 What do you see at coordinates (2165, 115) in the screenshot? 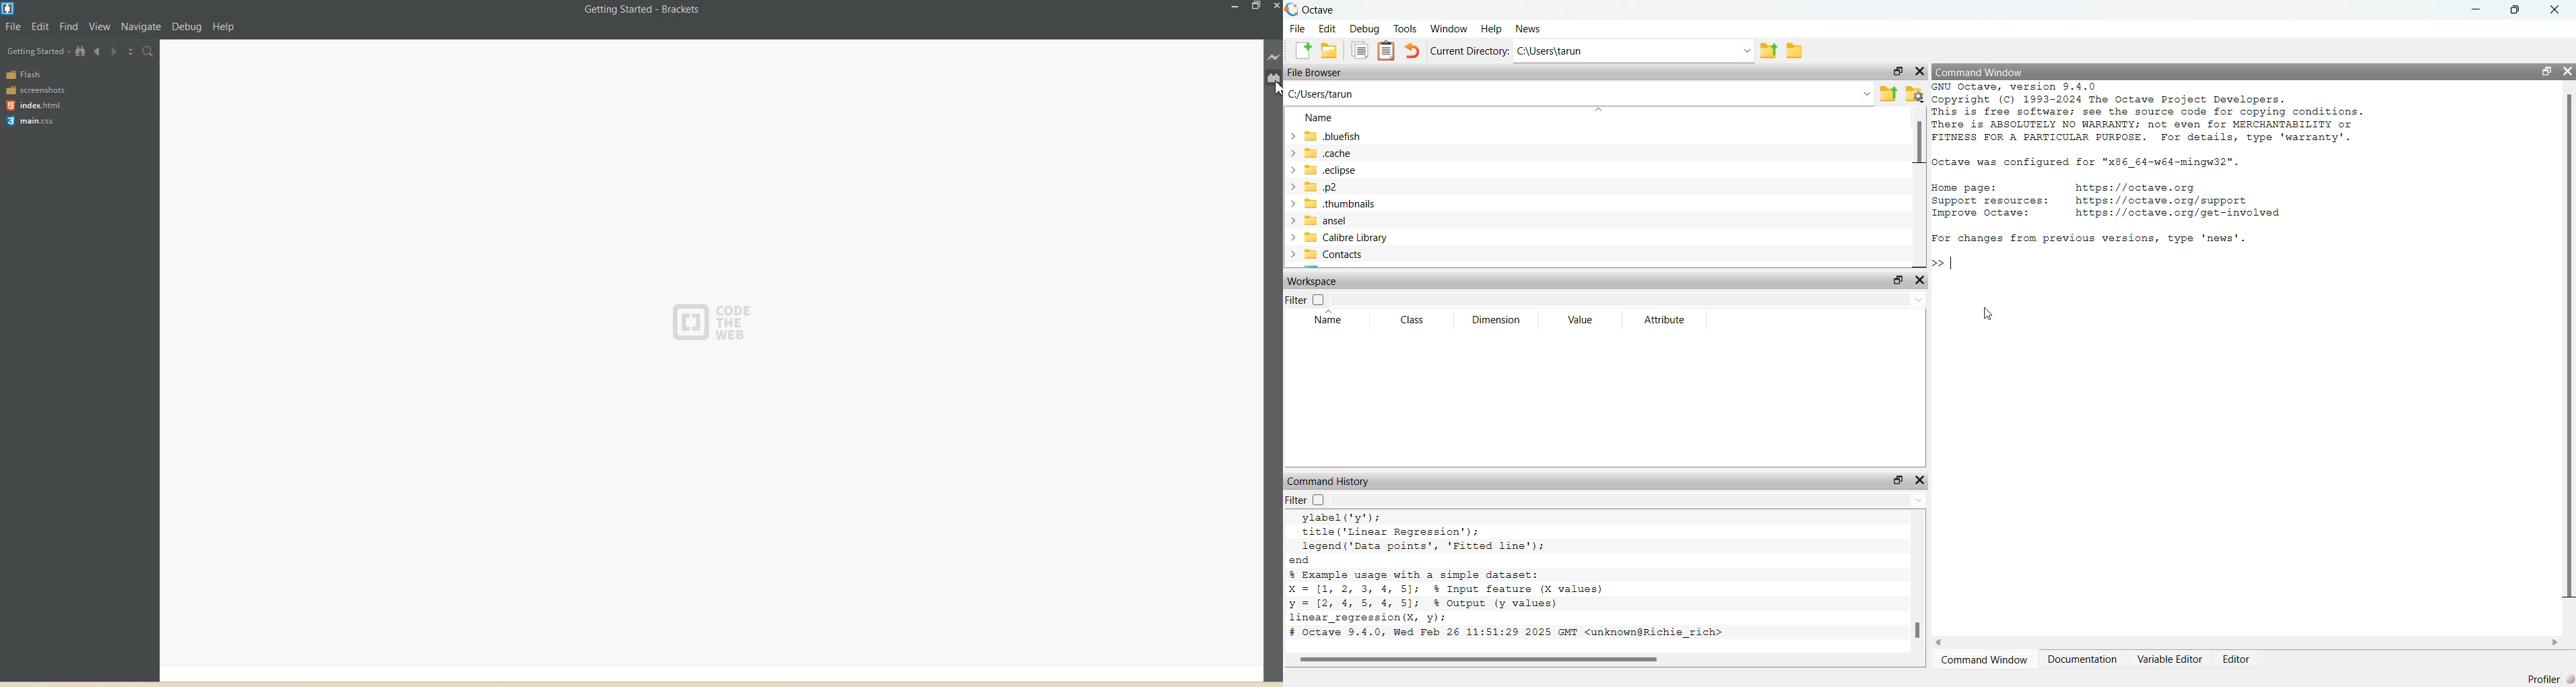
I see `details of octave version and copyright` at bounding box center [2165, 115].